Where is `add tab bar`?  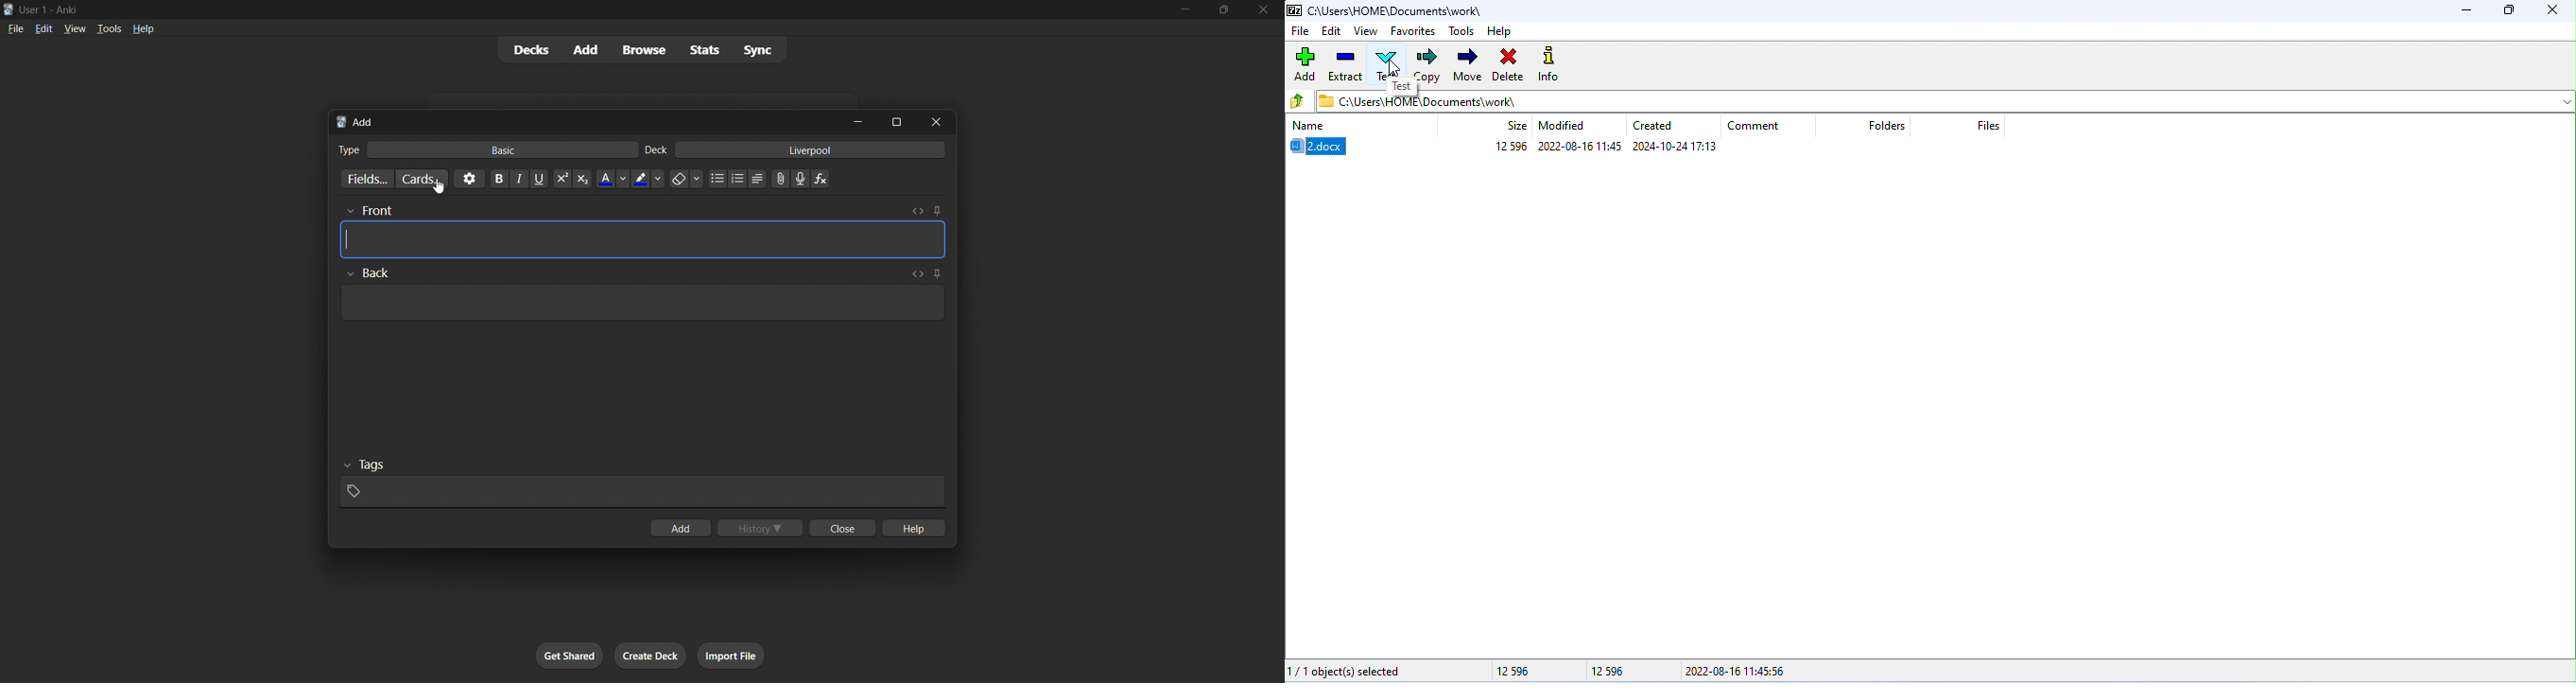
add tab bar is located at coordinates (573, 122).